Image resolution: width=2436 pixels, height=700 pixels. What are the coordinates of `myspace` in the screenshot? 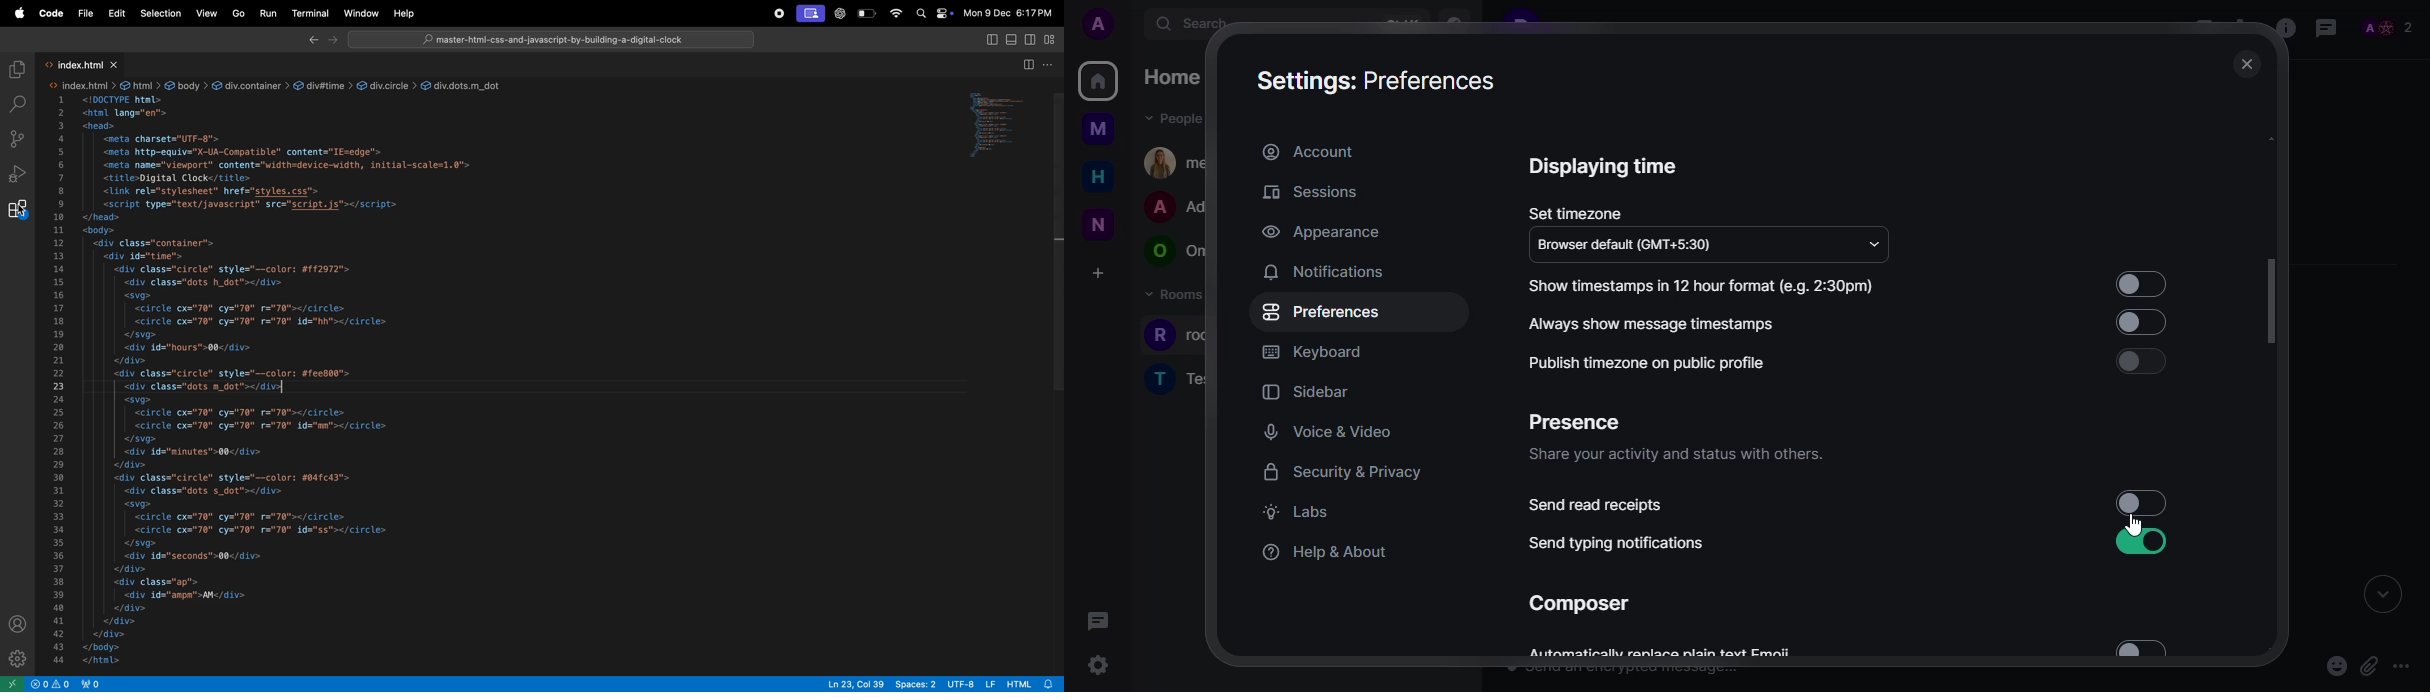 It's located at (1097, 131).